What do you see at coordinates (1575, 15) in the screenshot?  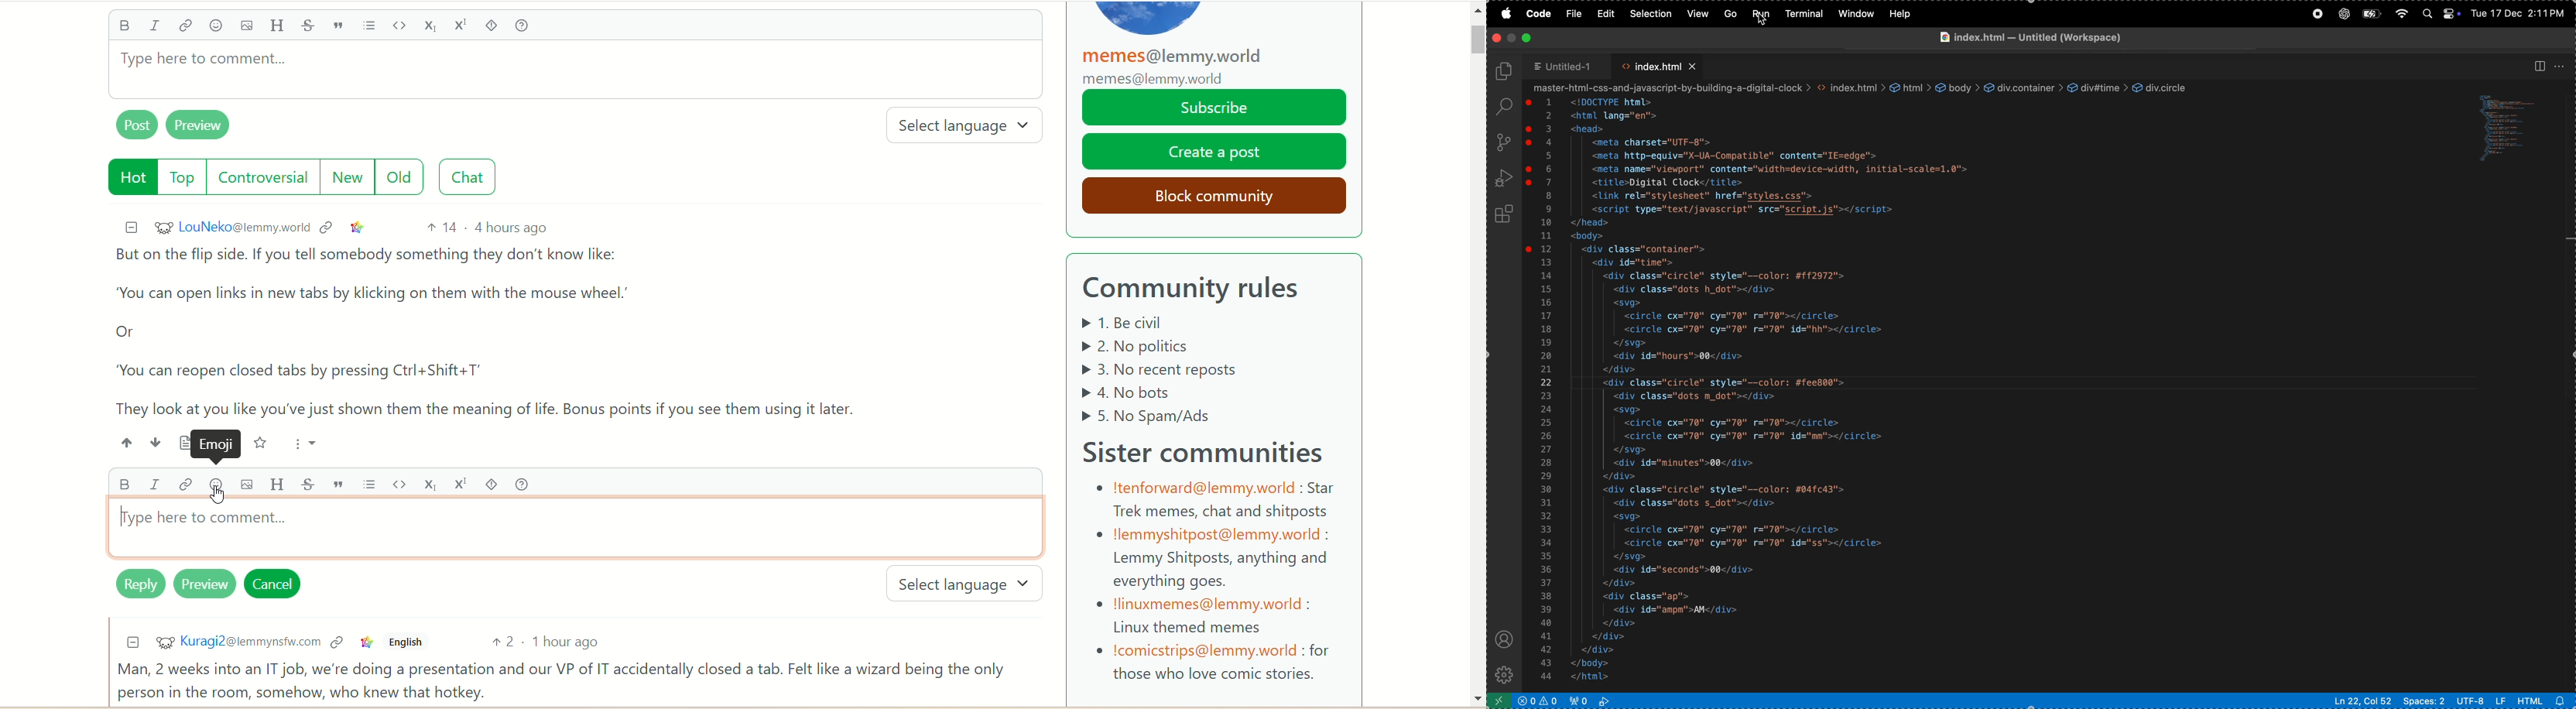 I see `file` at bounding box center [1575, 15].